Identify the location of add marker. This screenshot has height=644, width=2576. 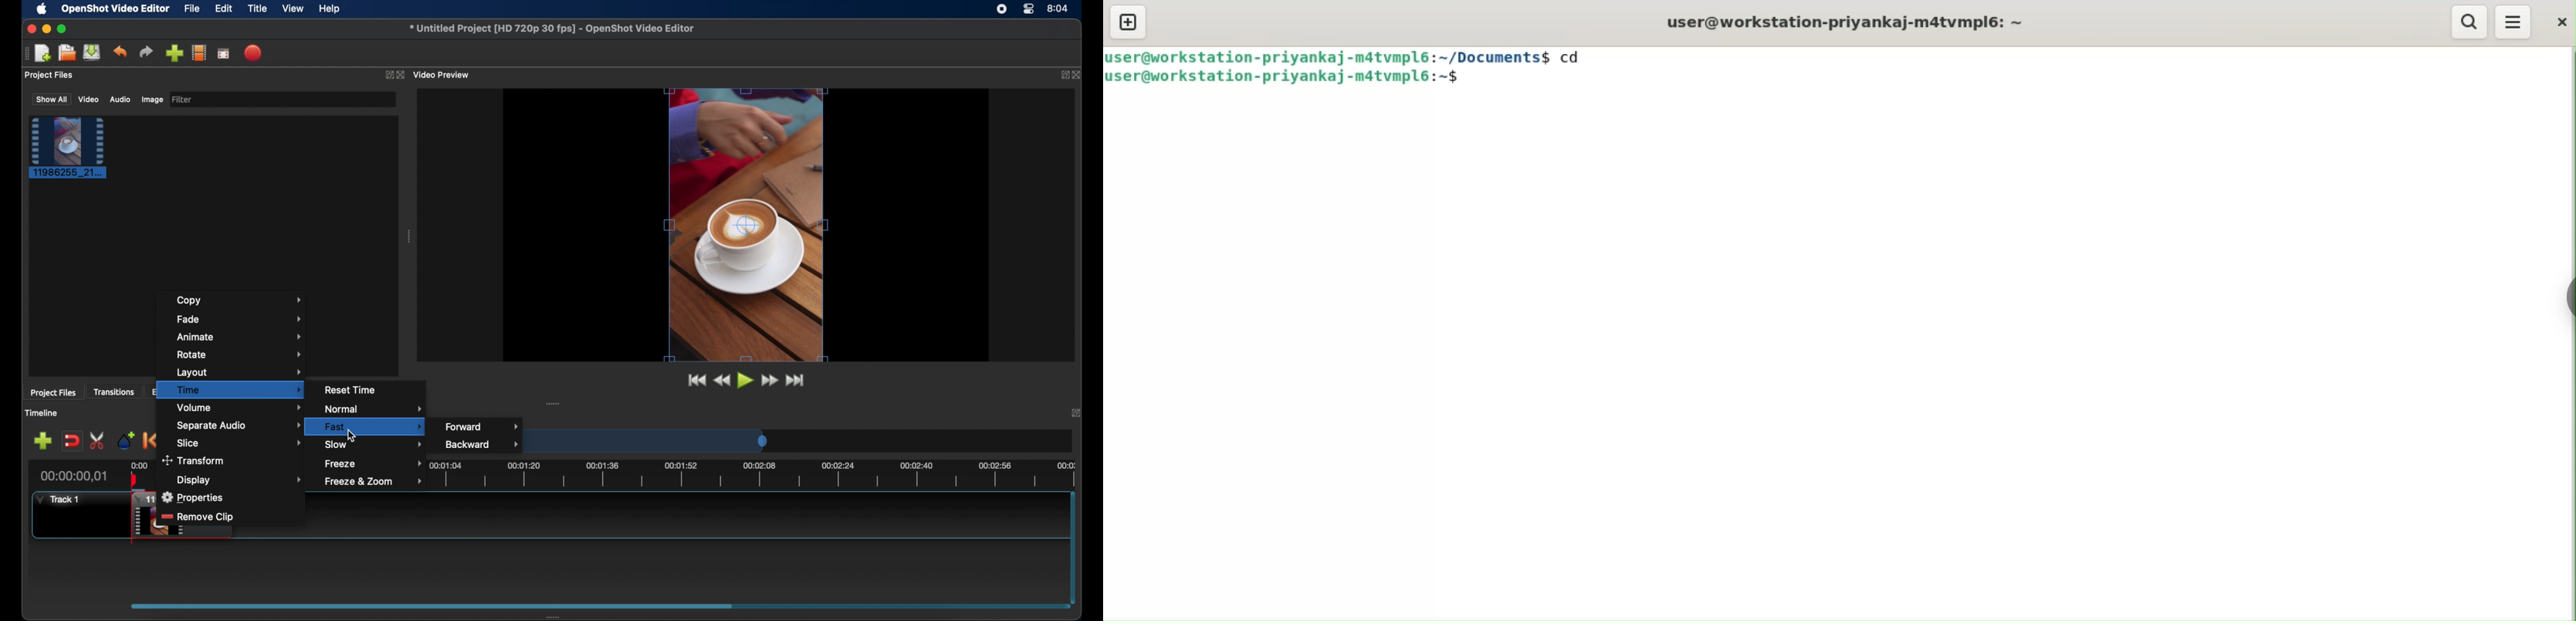
(126, 440).